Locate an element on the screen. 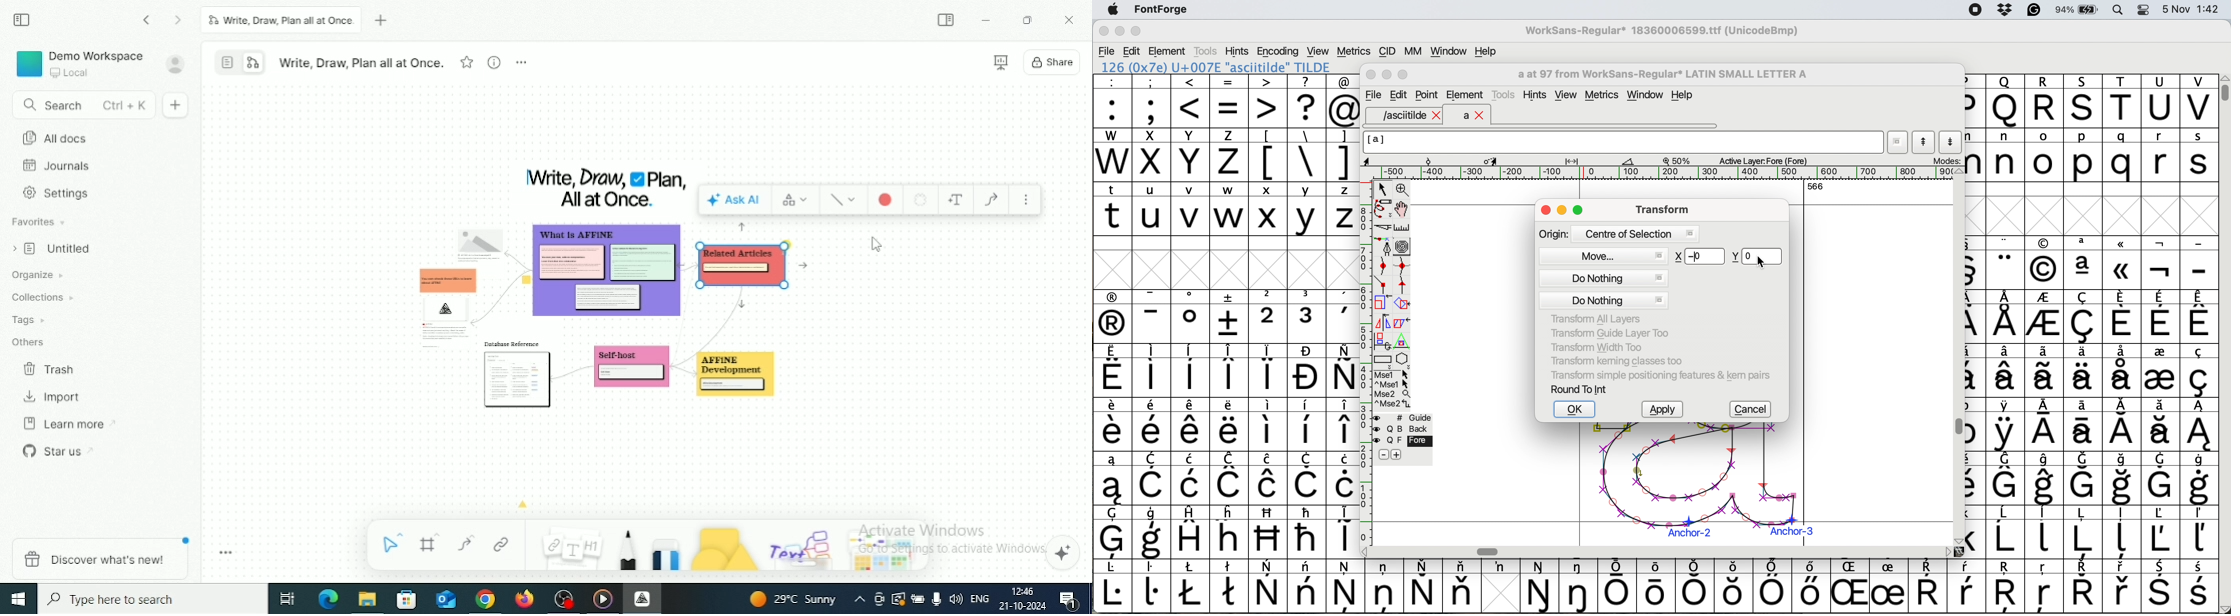  Favorites is located at coordinates (40, 222).